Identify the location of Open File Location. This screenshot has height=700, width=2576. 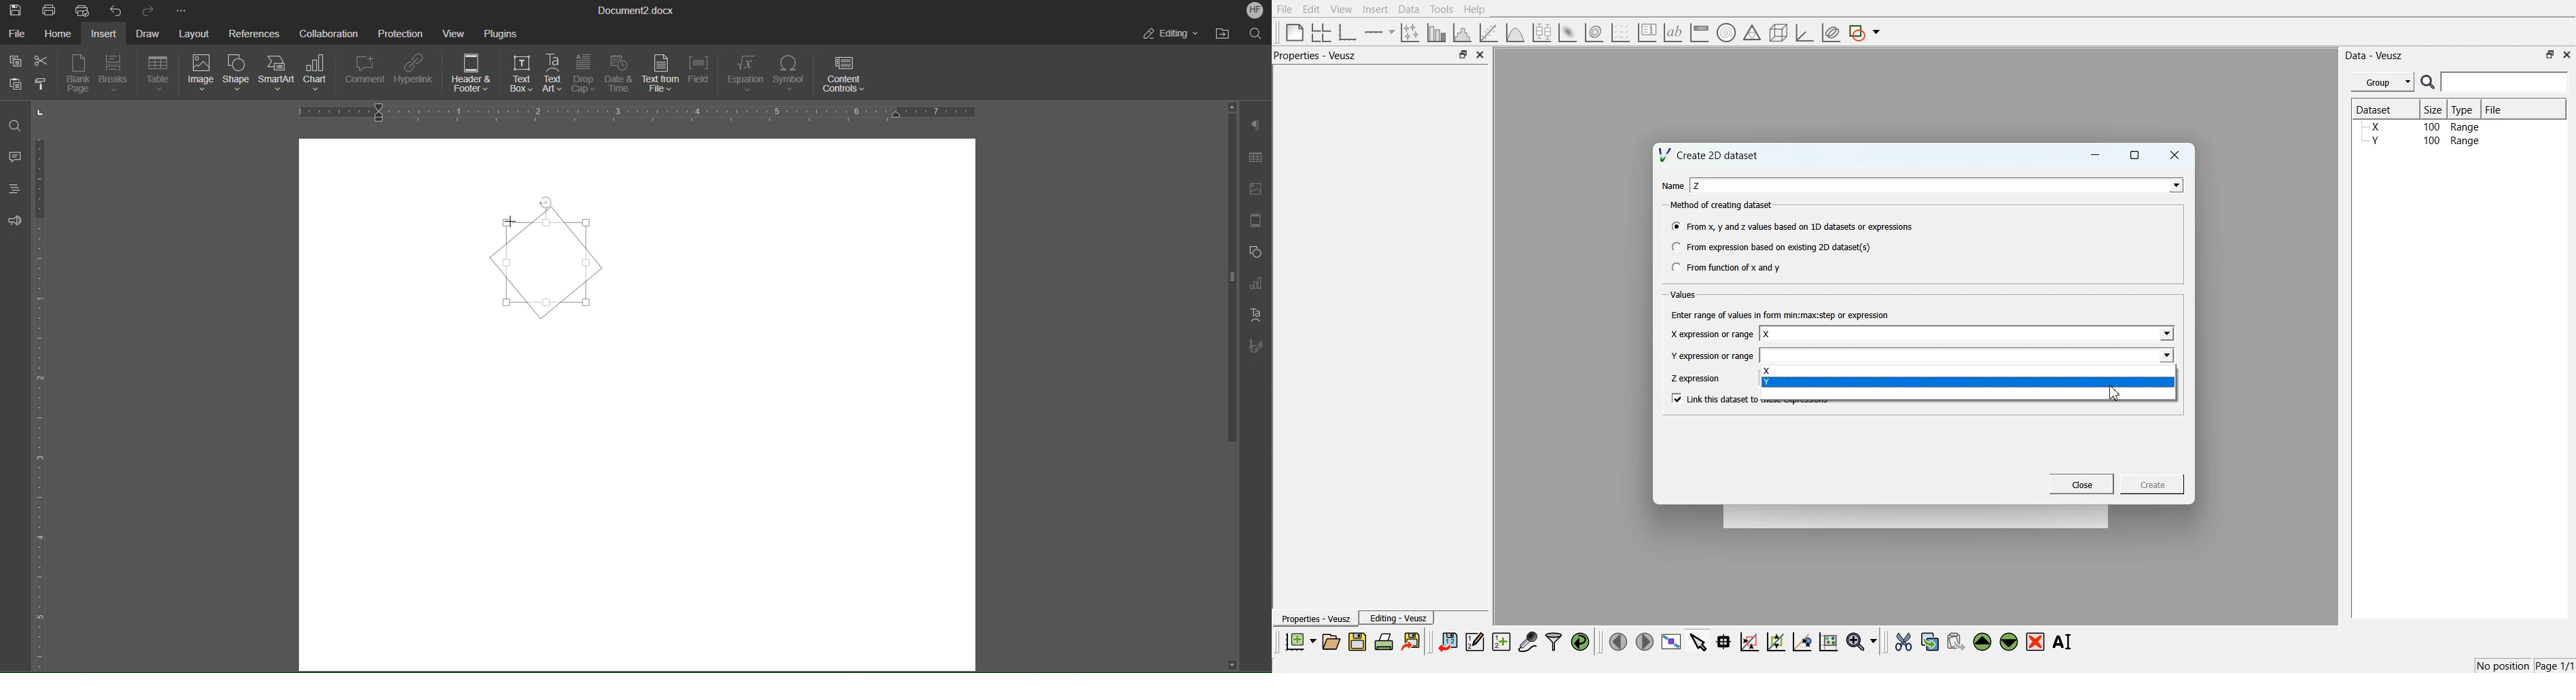
(1225, 33).